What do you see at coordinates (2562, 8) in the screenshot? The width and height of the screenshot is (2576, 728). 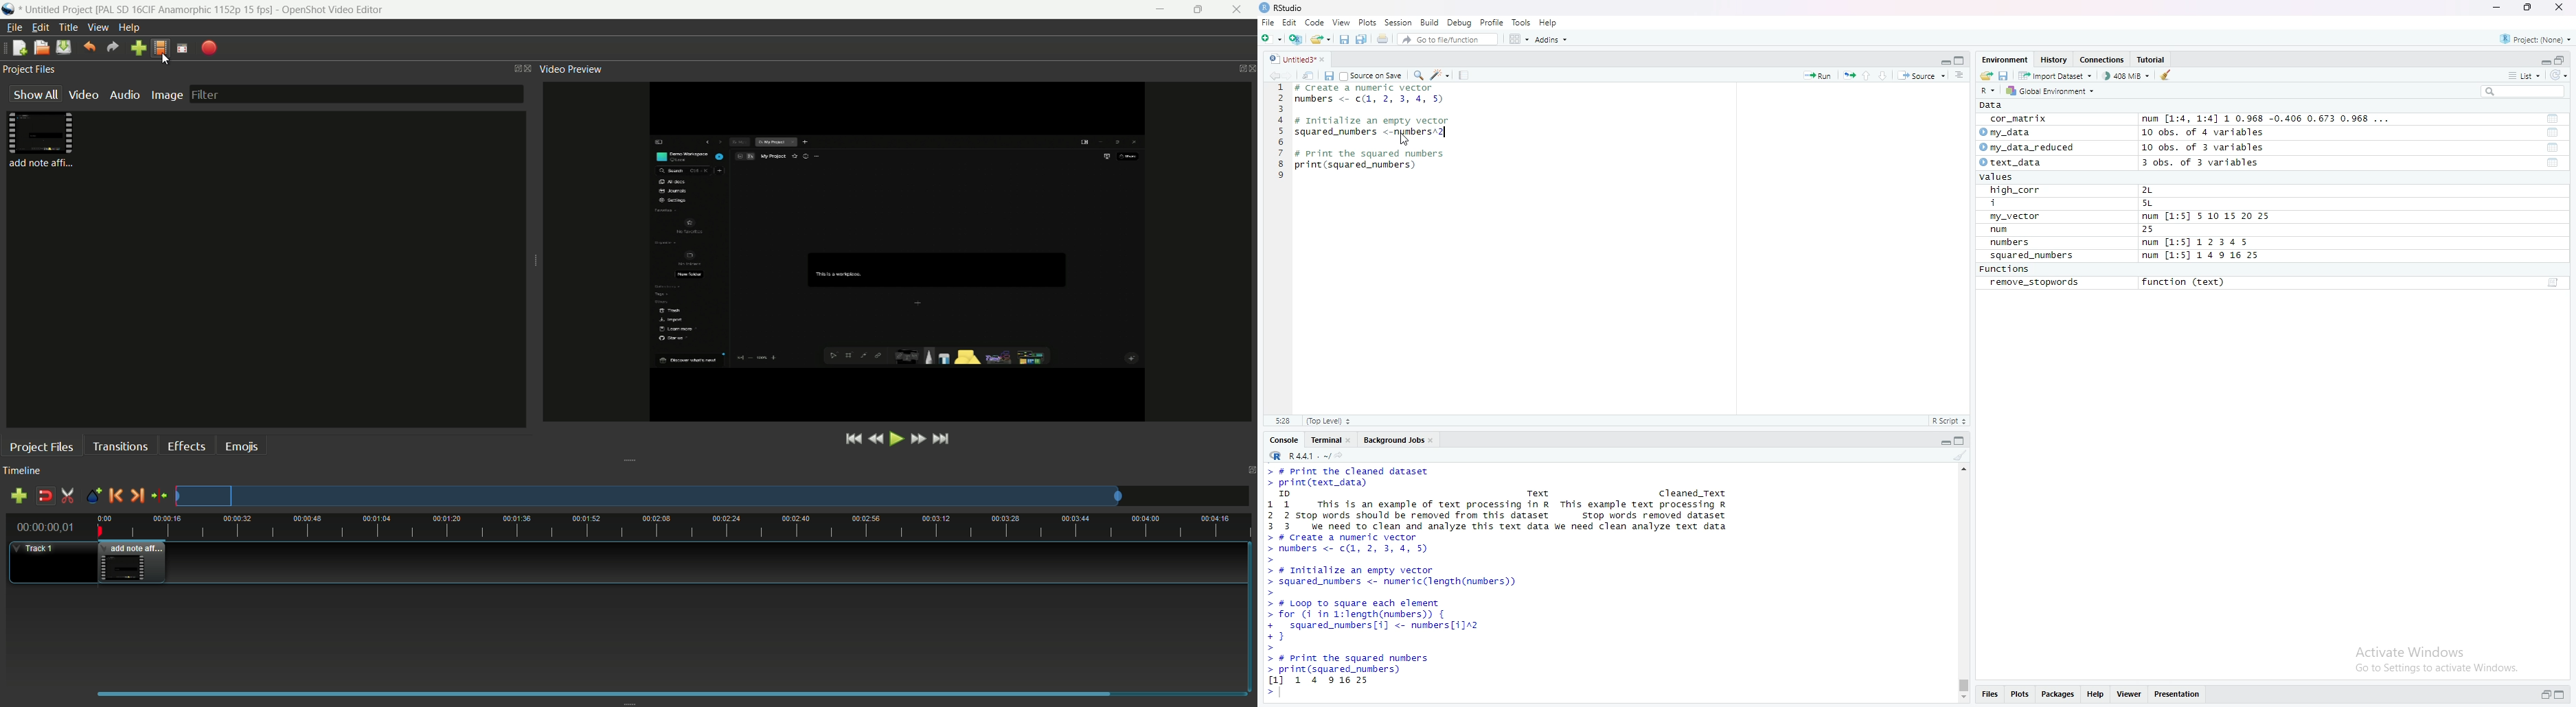 I see `close` at bounding box center [2562, 8].